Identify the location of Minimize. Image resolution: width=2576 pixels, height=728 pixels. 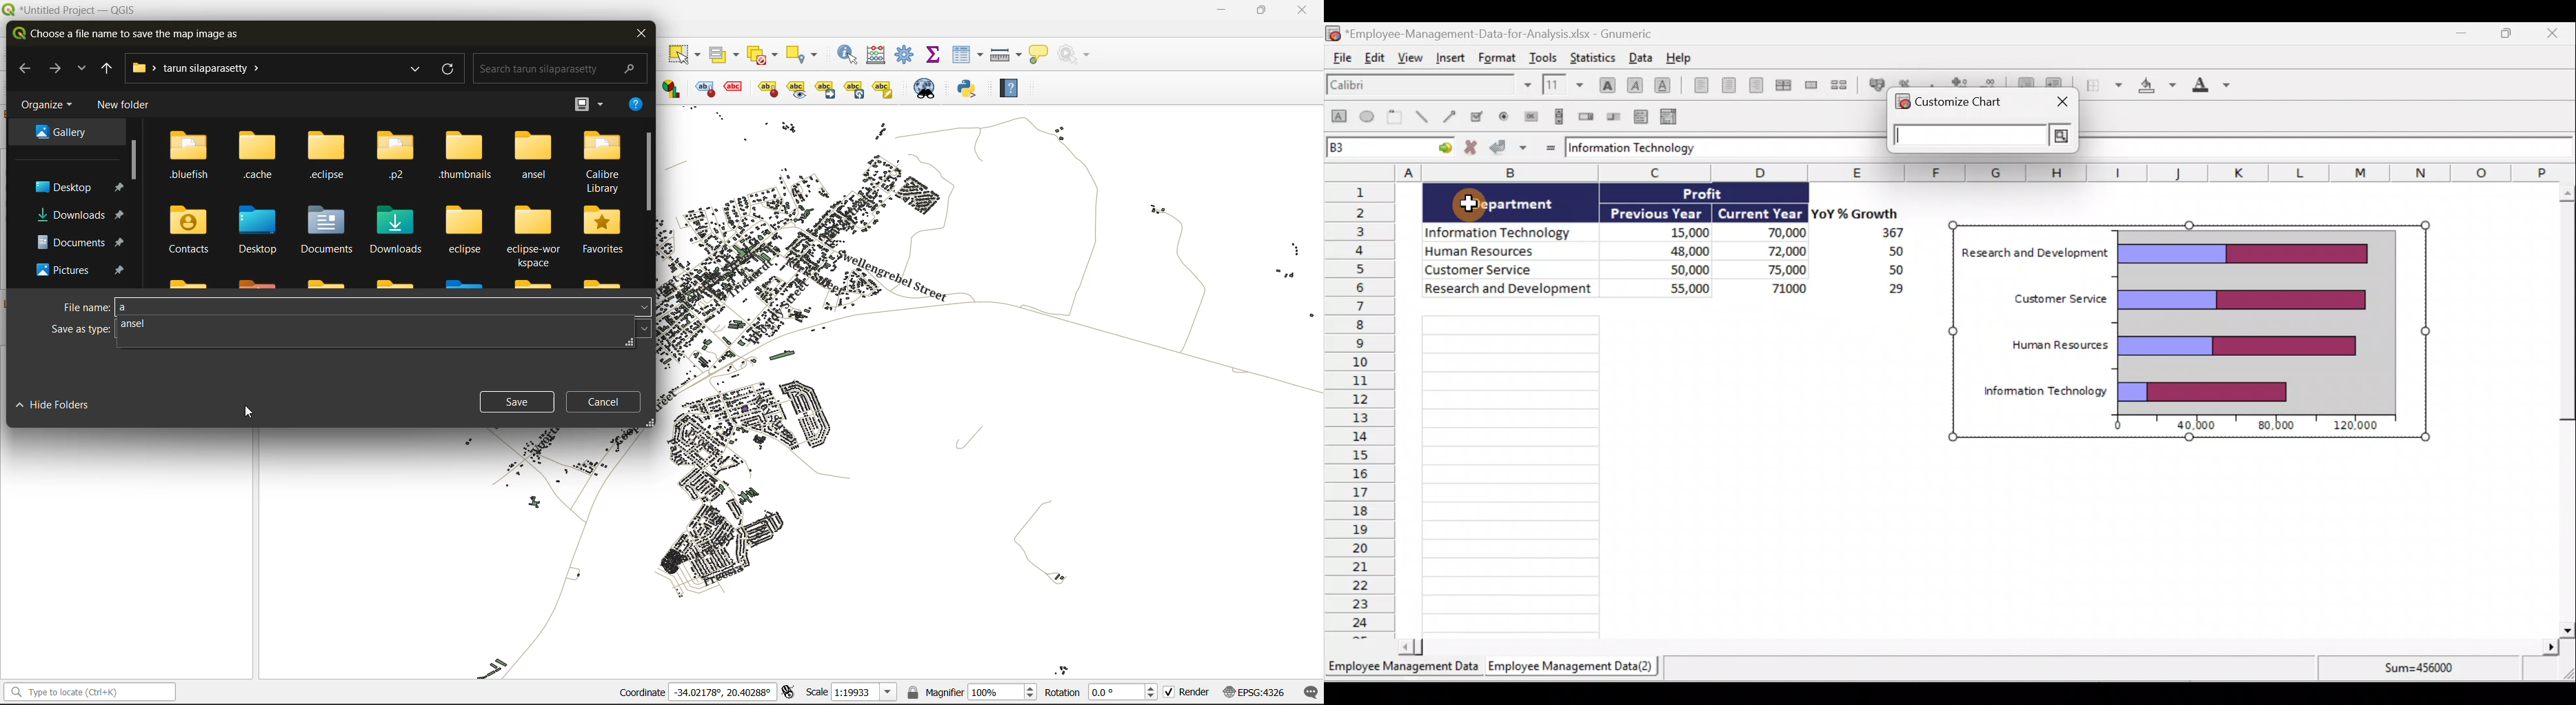
(2461, 33).